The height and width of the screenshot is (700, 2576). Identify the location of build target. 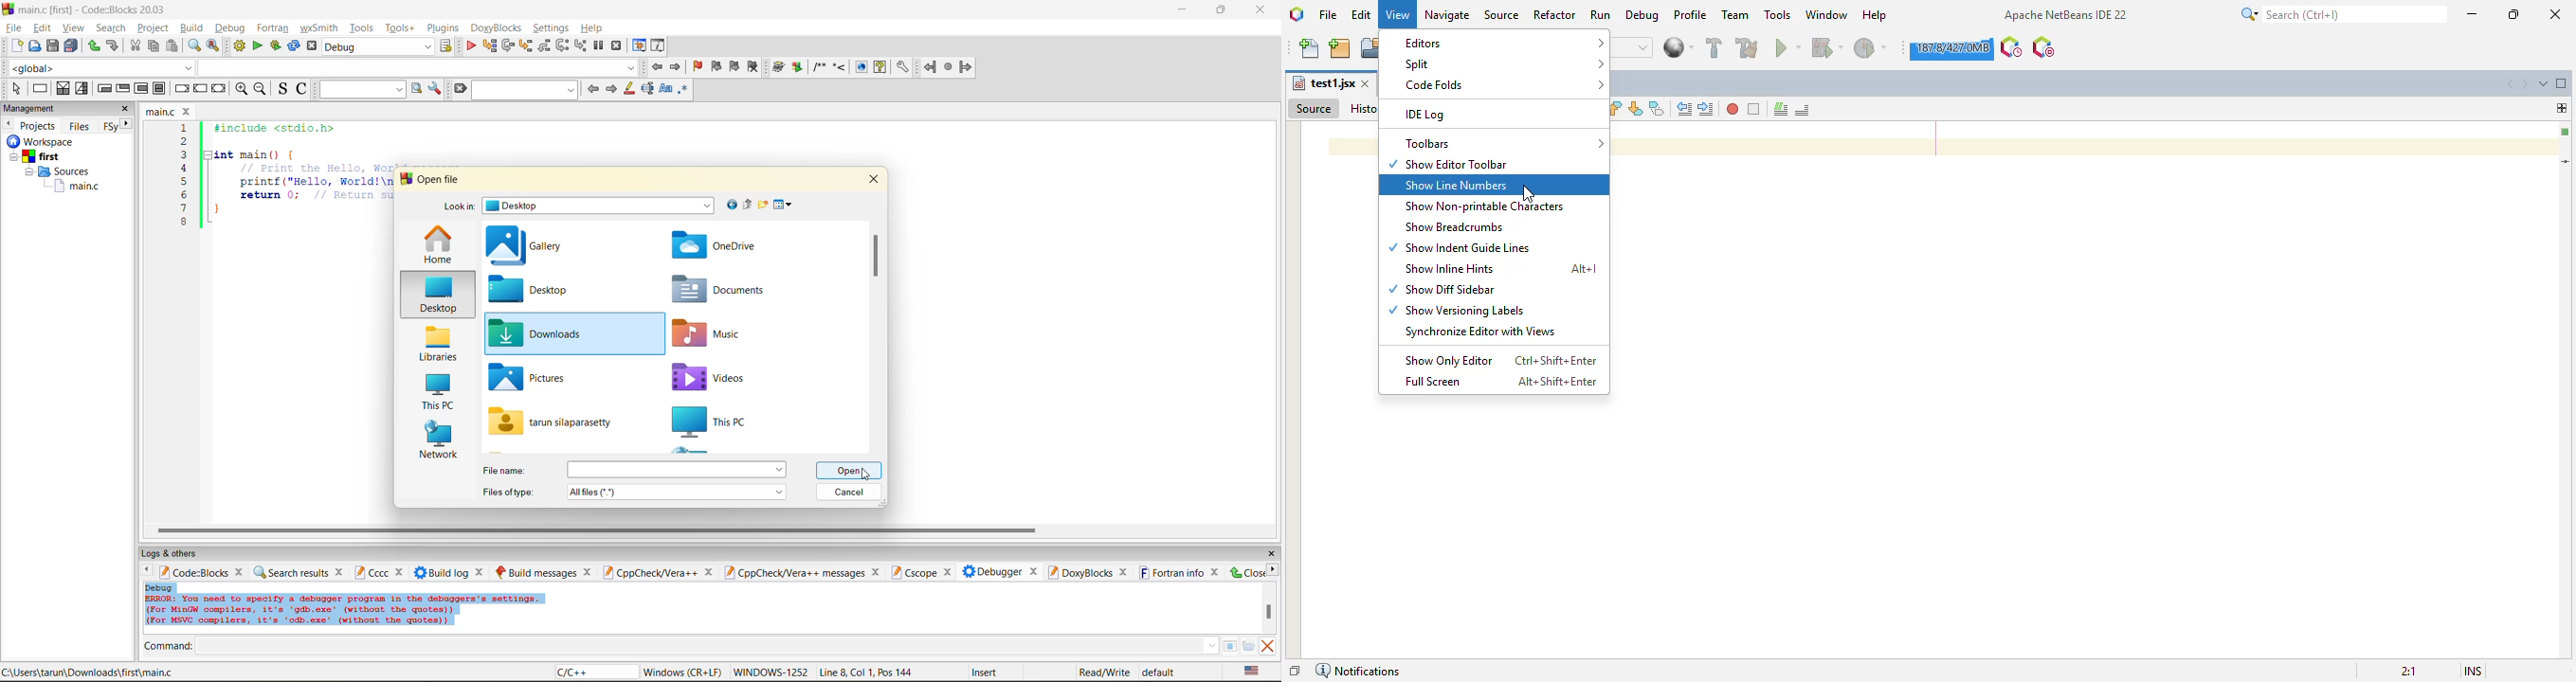
(379, 46).